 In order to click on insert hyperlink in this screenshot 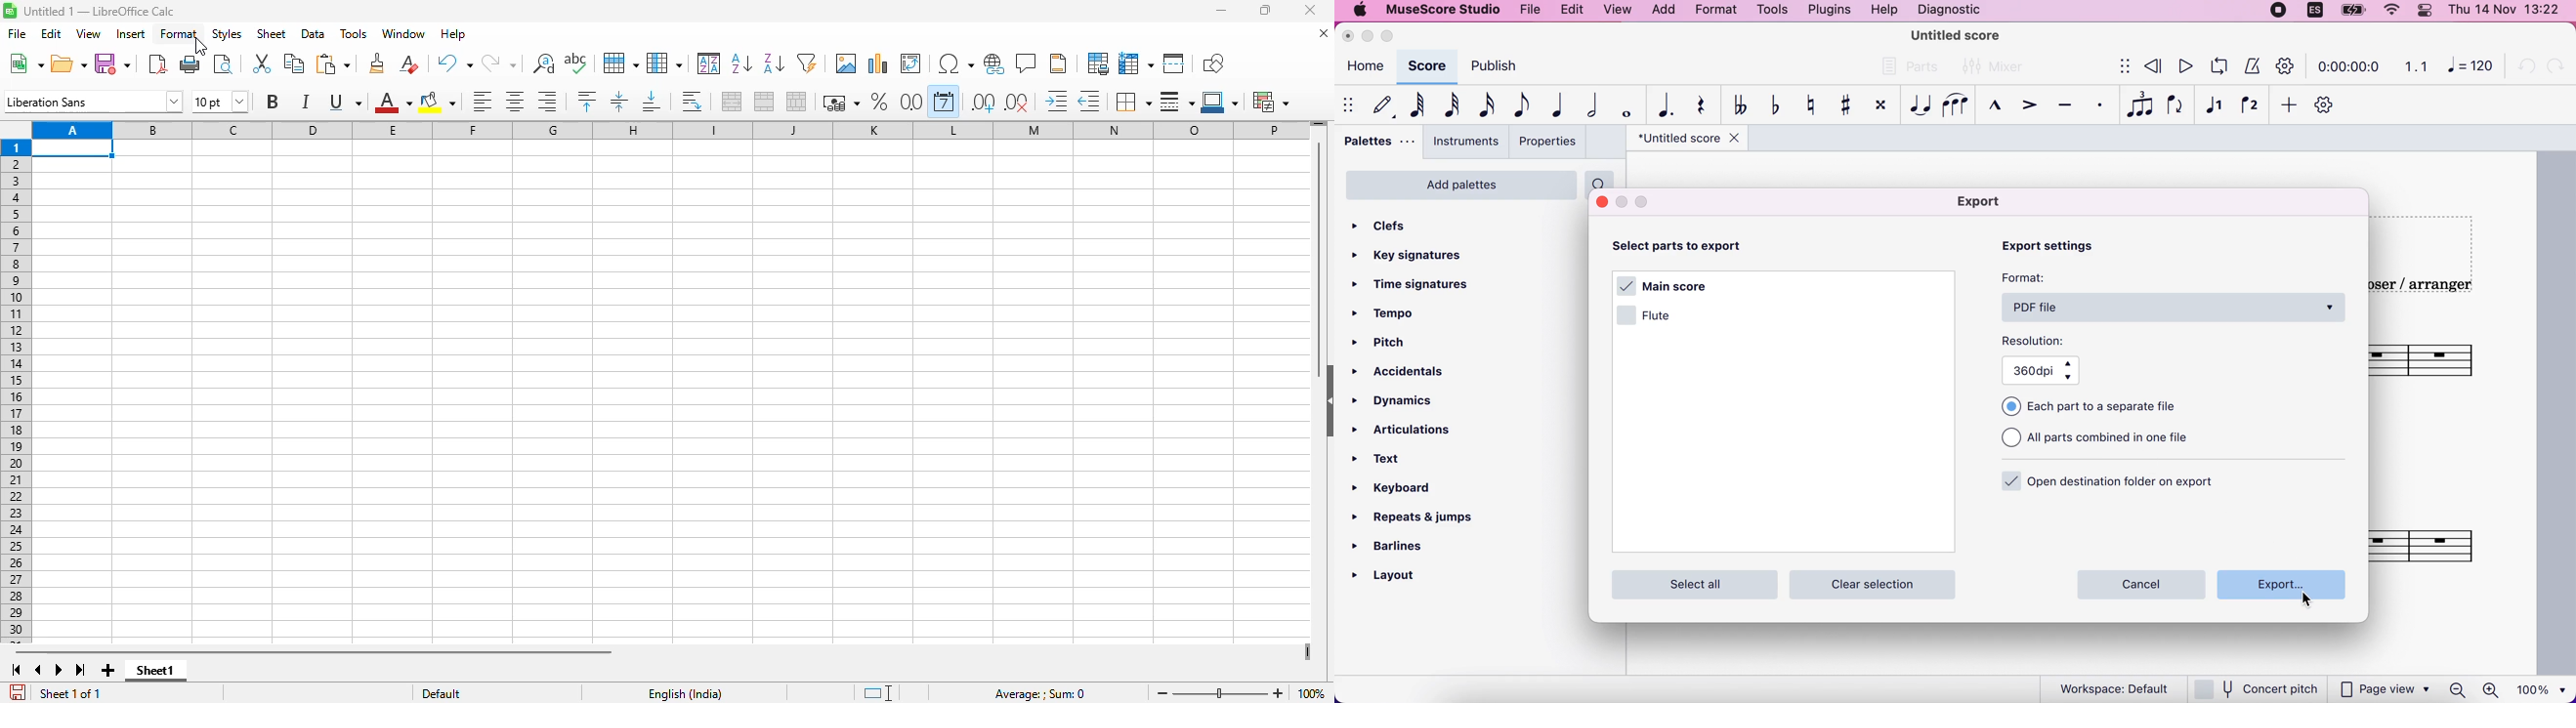, I will do `click(995, 63)`.